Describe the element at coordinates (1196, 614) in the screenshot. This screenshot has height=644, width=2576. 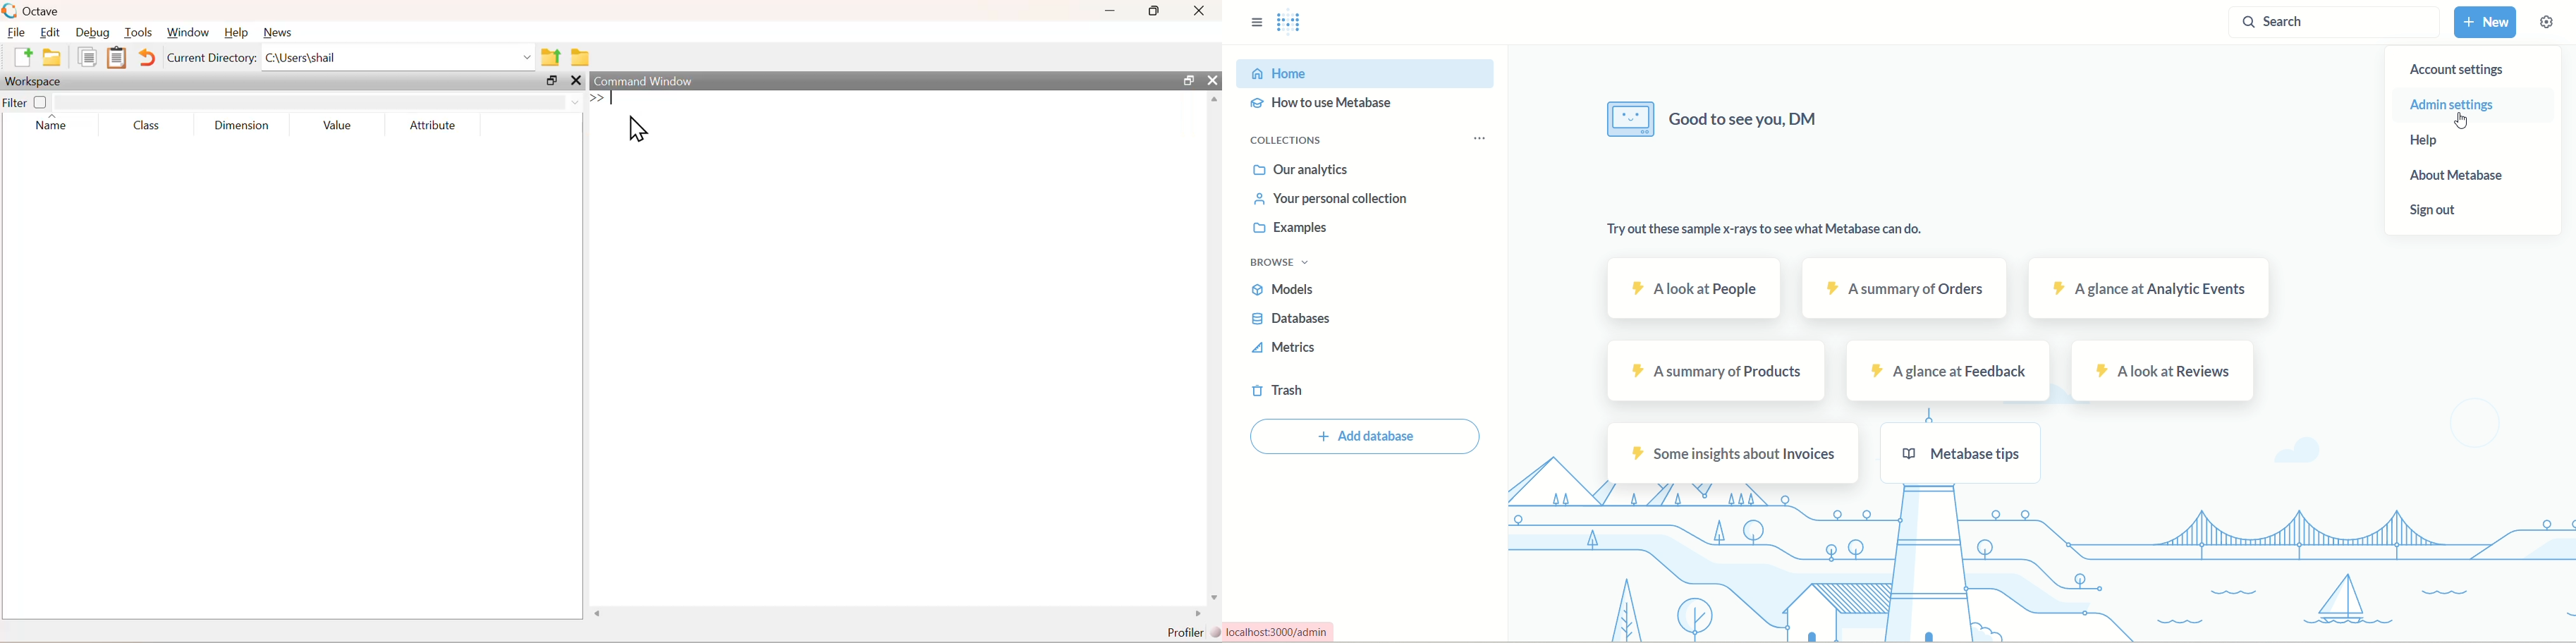
I see `scroll left` at that location.